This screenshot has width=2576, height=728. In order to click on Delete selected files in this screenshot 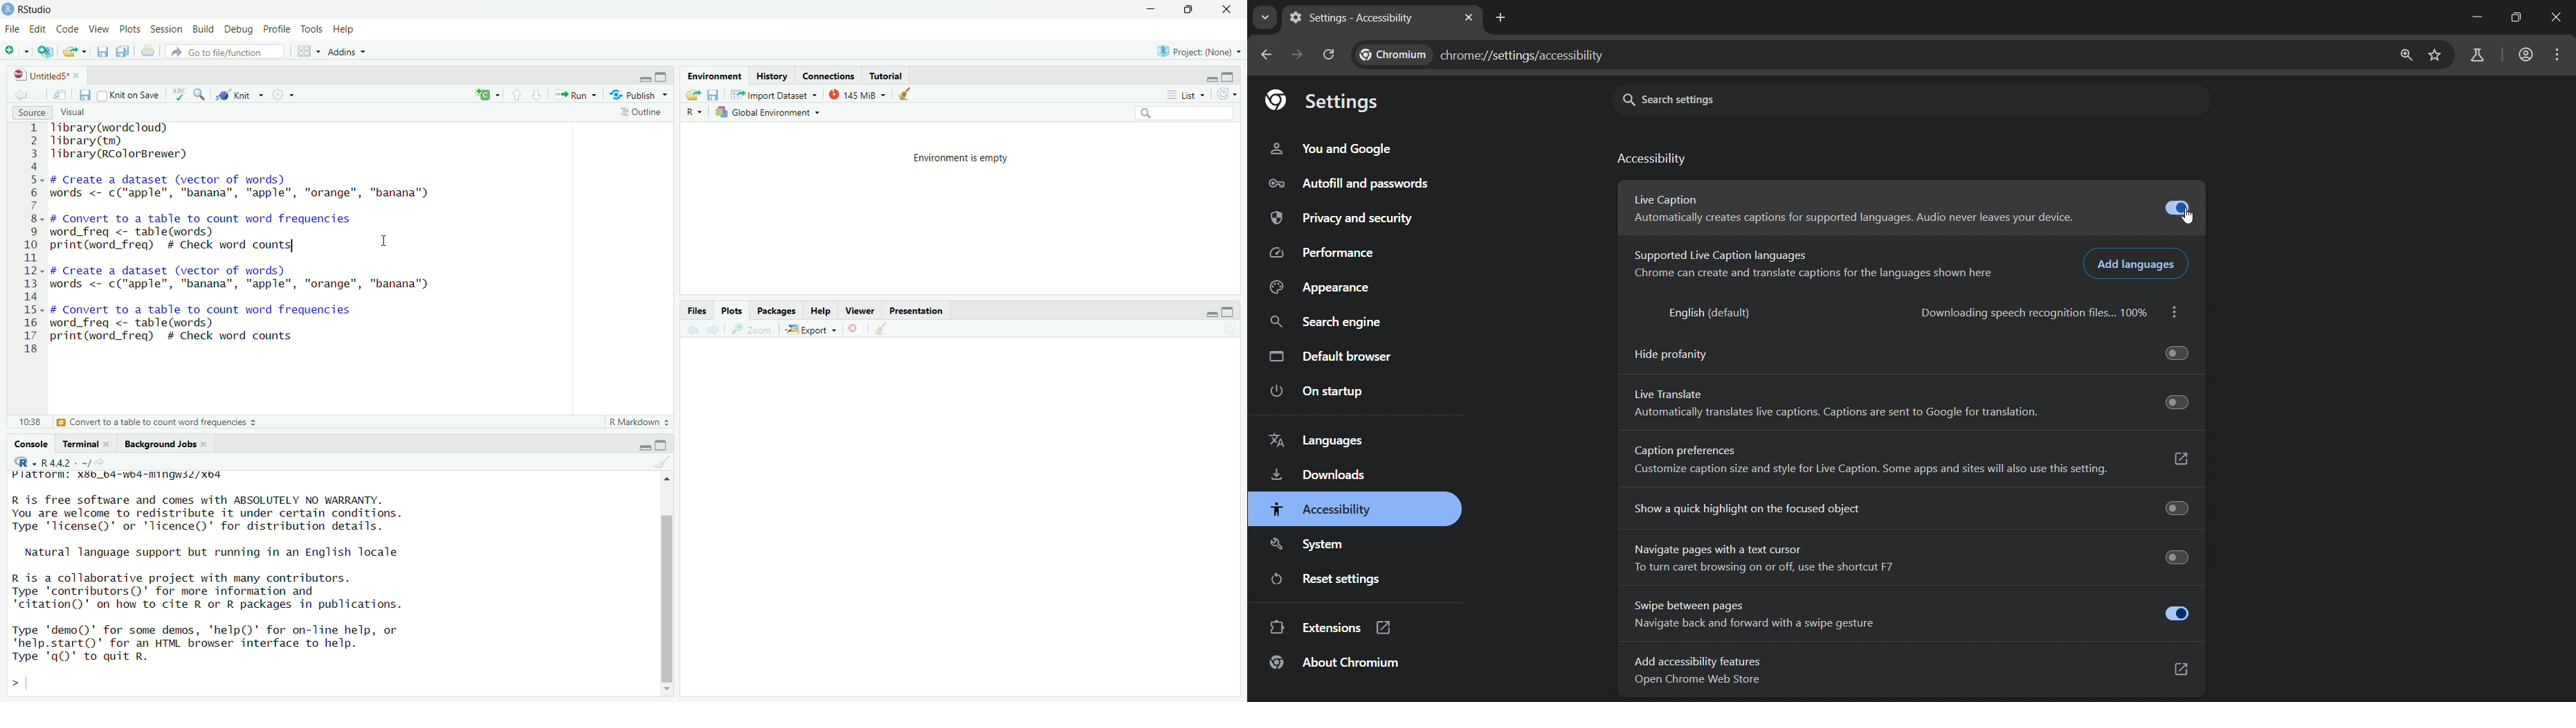, I will do `click(854, 328)`.